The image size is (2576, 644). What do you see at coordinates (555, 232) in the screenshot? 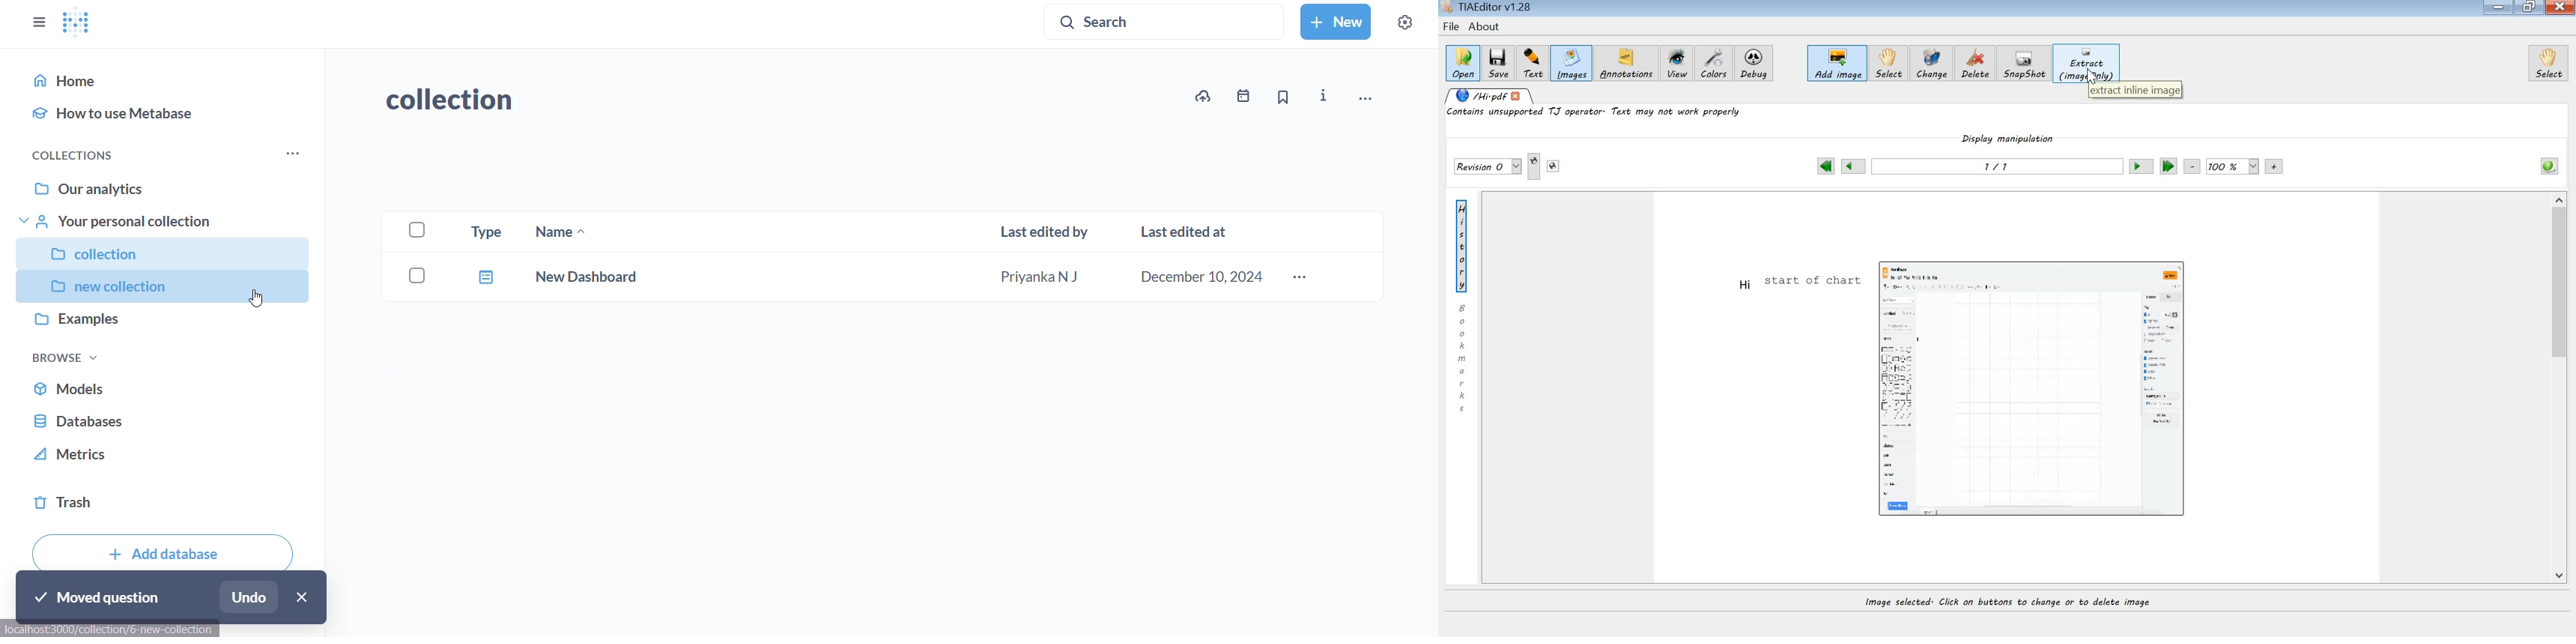
I see `name` at bounding box center [555, 232].